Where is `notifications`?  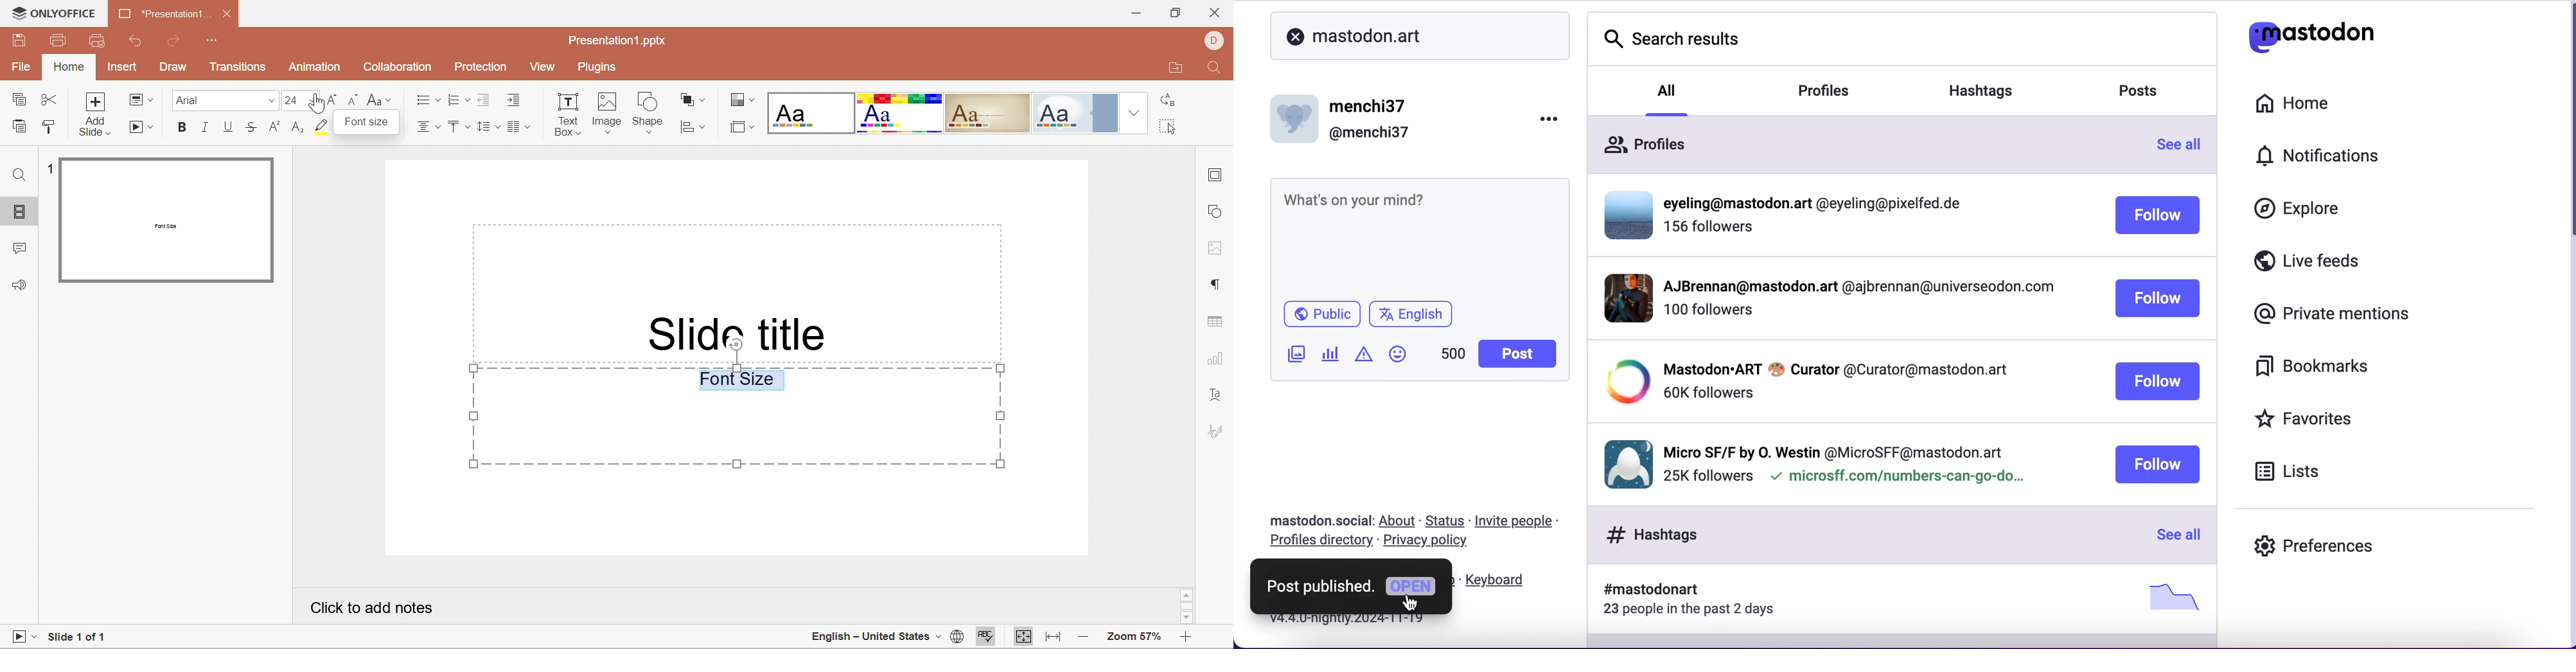
notifications is located at coordinates (2341, 159).